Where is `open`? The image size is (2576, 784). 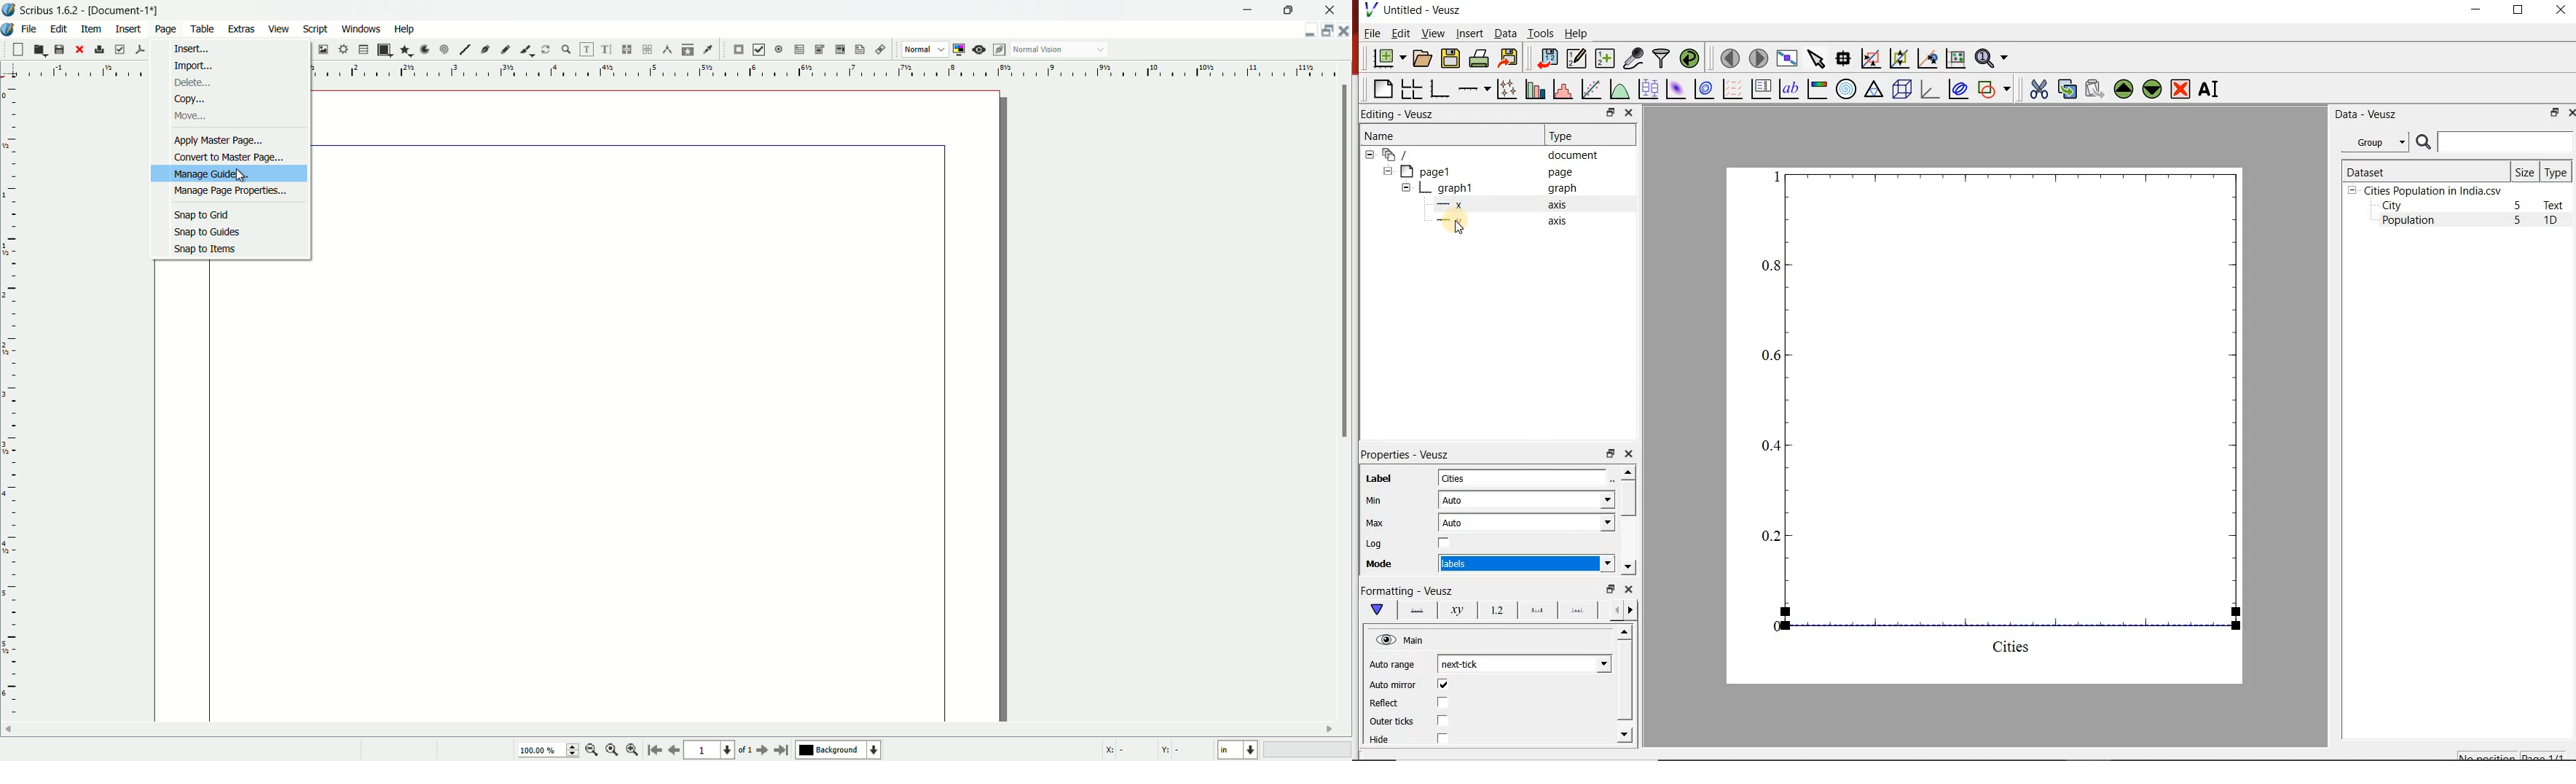
open is located at coordinates (38, 50).